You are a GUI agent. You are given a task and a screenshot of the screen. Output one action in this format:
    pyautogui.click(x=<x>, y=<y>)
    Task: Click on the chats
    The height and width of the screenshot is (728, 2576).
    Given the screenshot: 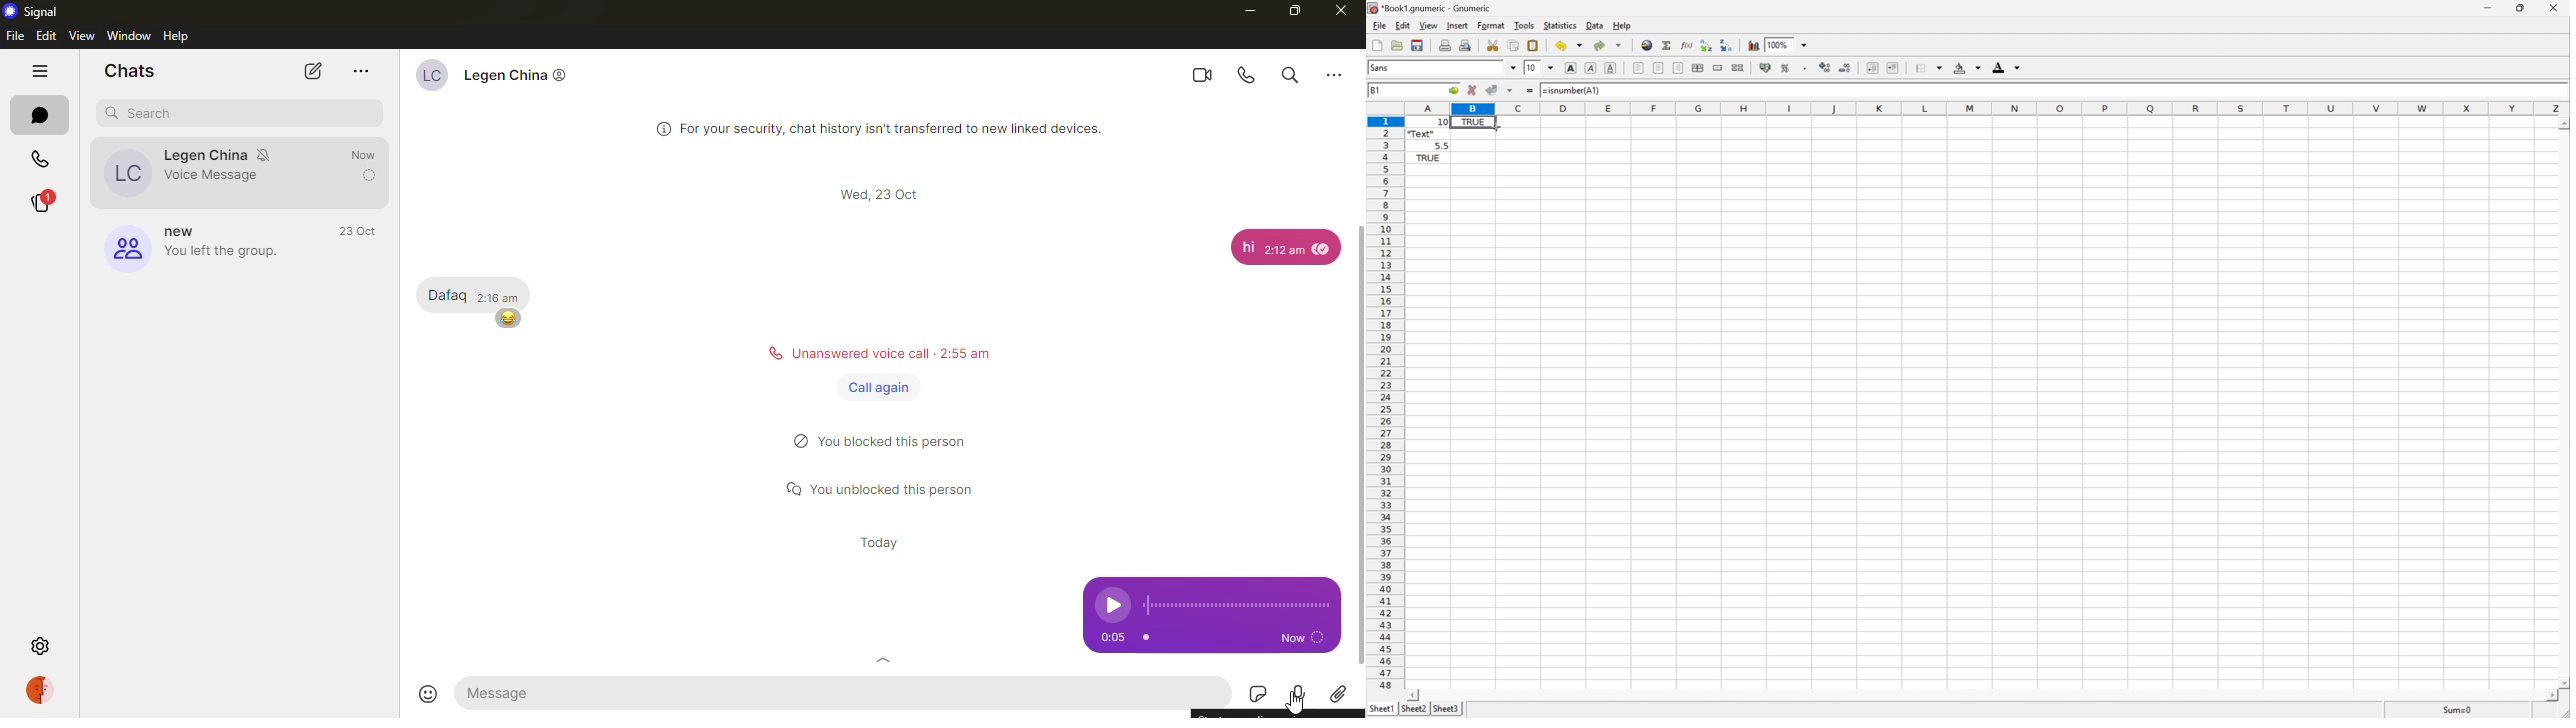 What is the action you would take?
    pyautogui.click(x=129, y=73)
    